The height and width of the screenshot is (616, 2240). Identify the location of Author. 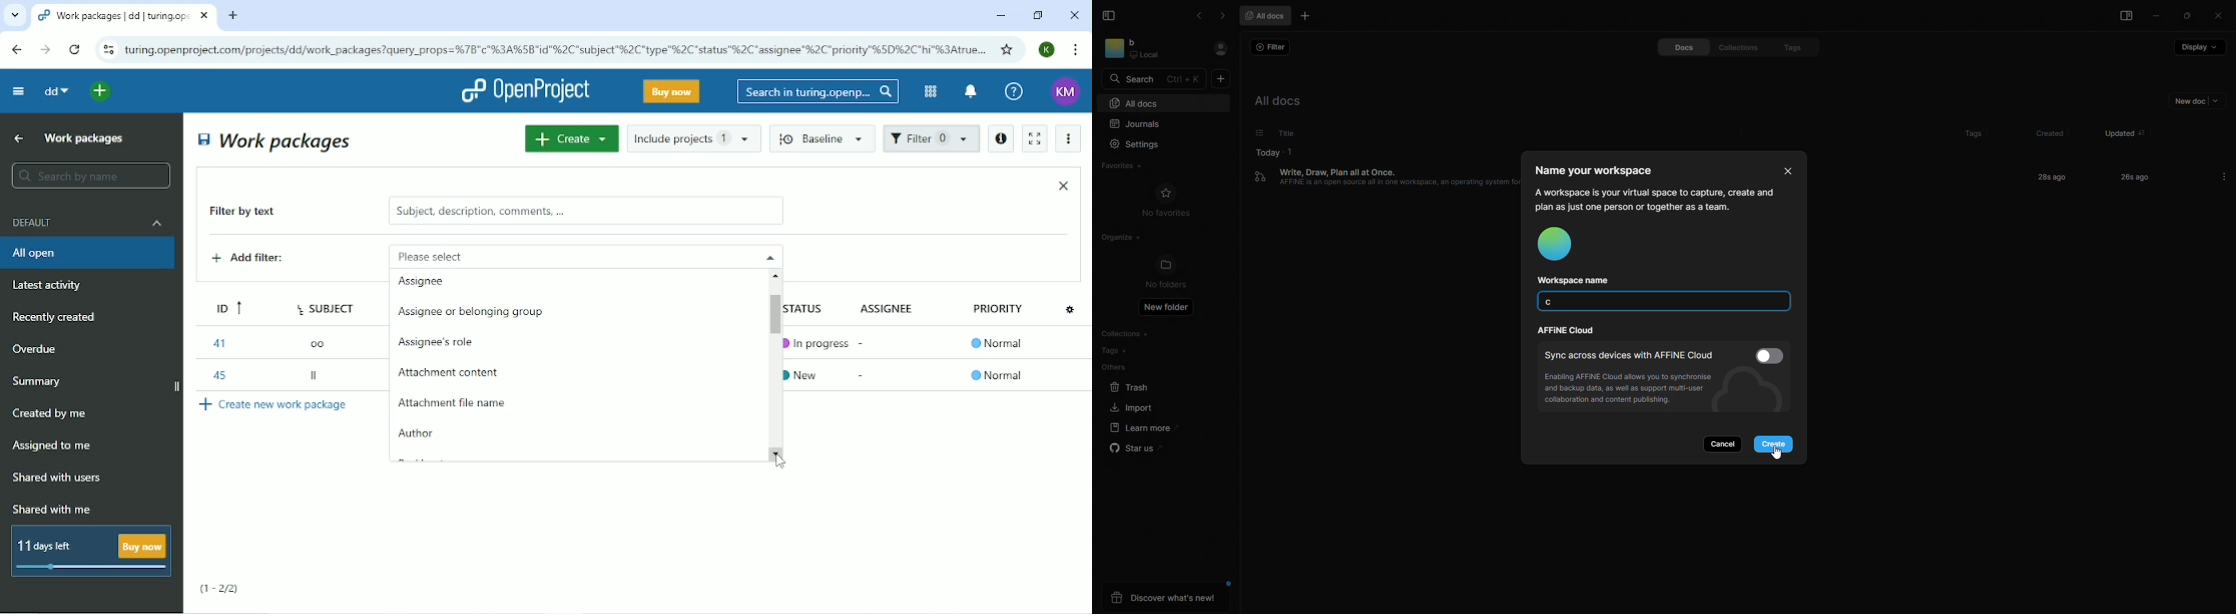
(416, 434).